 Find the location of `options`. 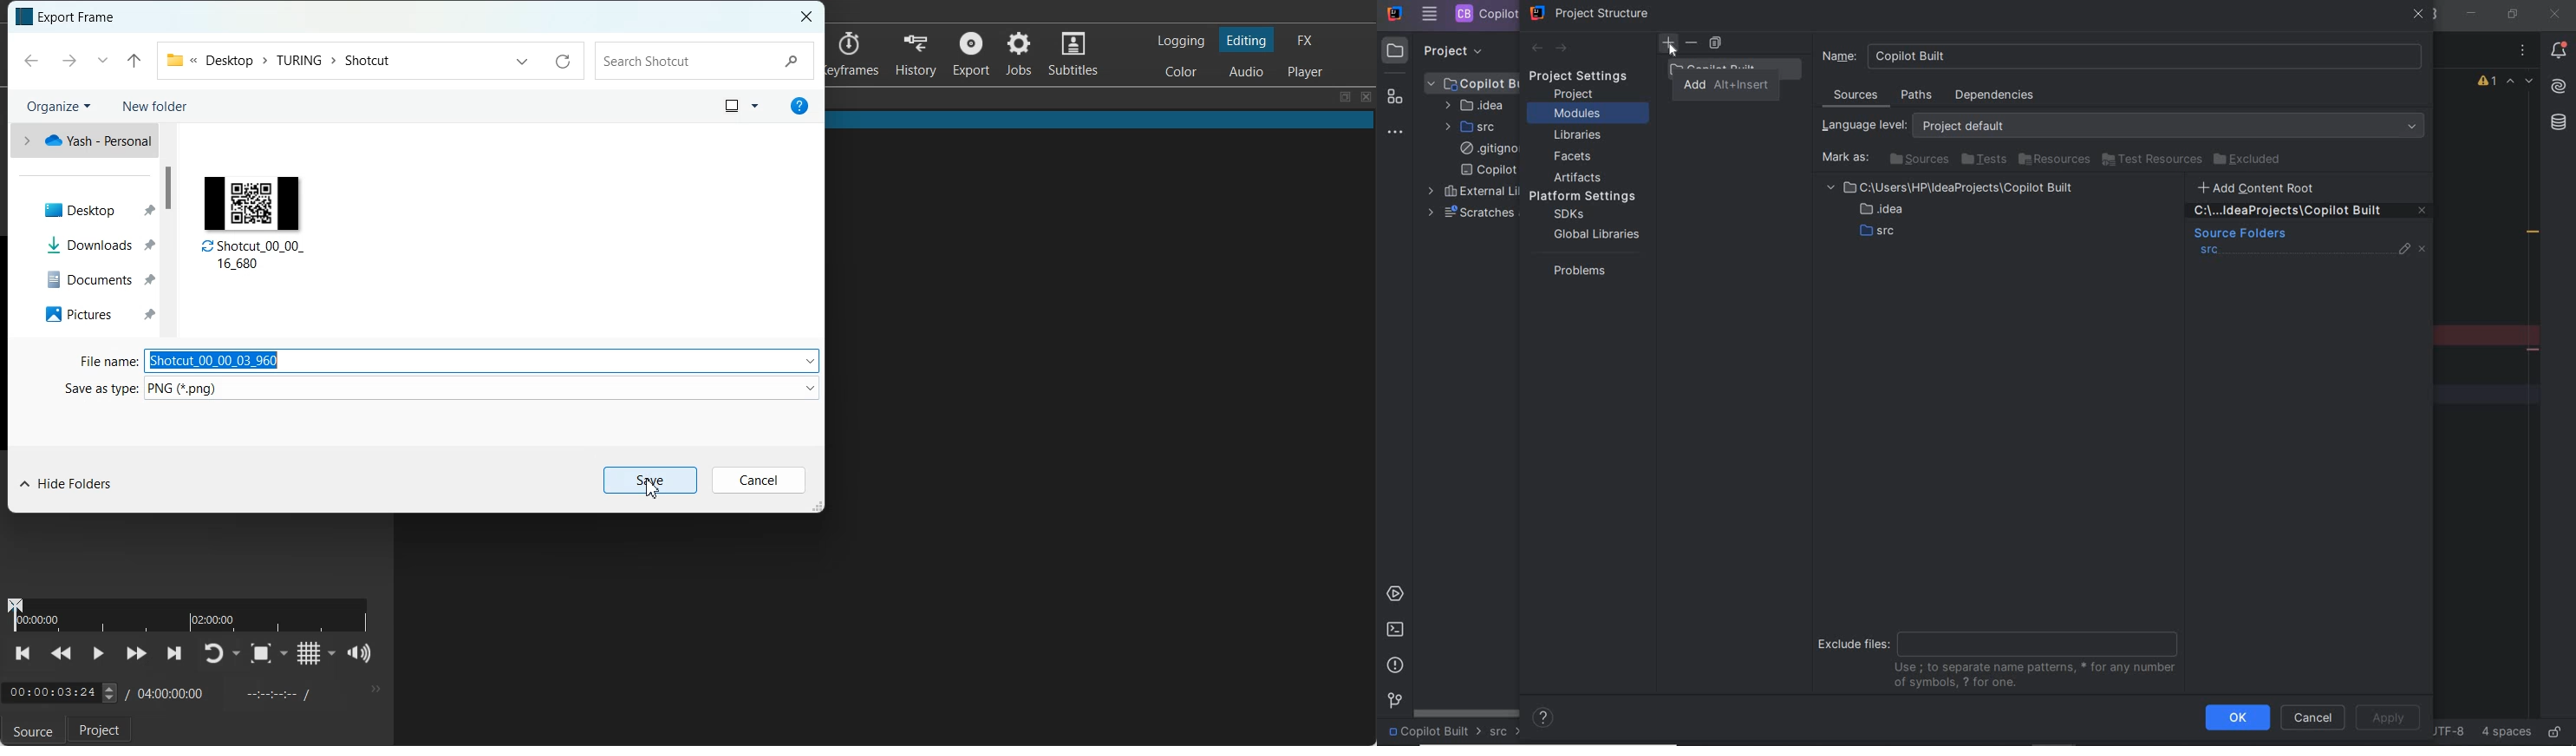

options is located at coordinates (2524, 52).